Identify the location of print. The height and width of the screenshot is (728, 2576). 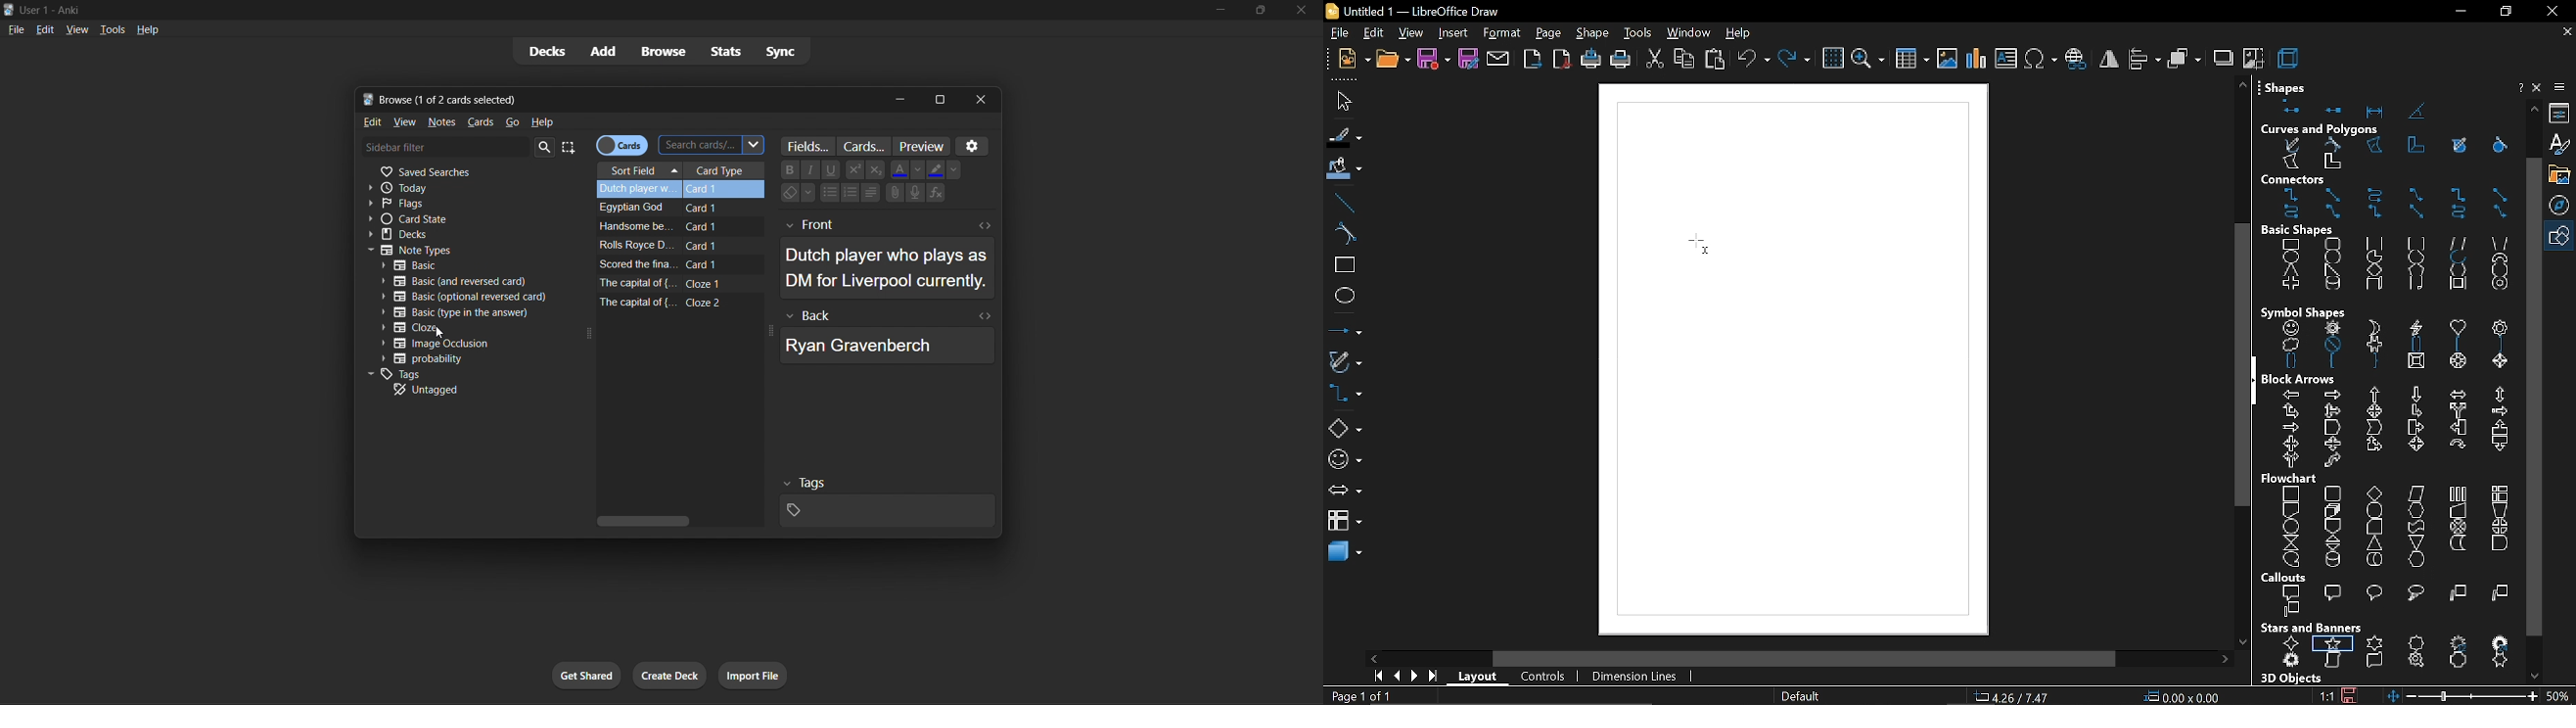
(1620, 61).